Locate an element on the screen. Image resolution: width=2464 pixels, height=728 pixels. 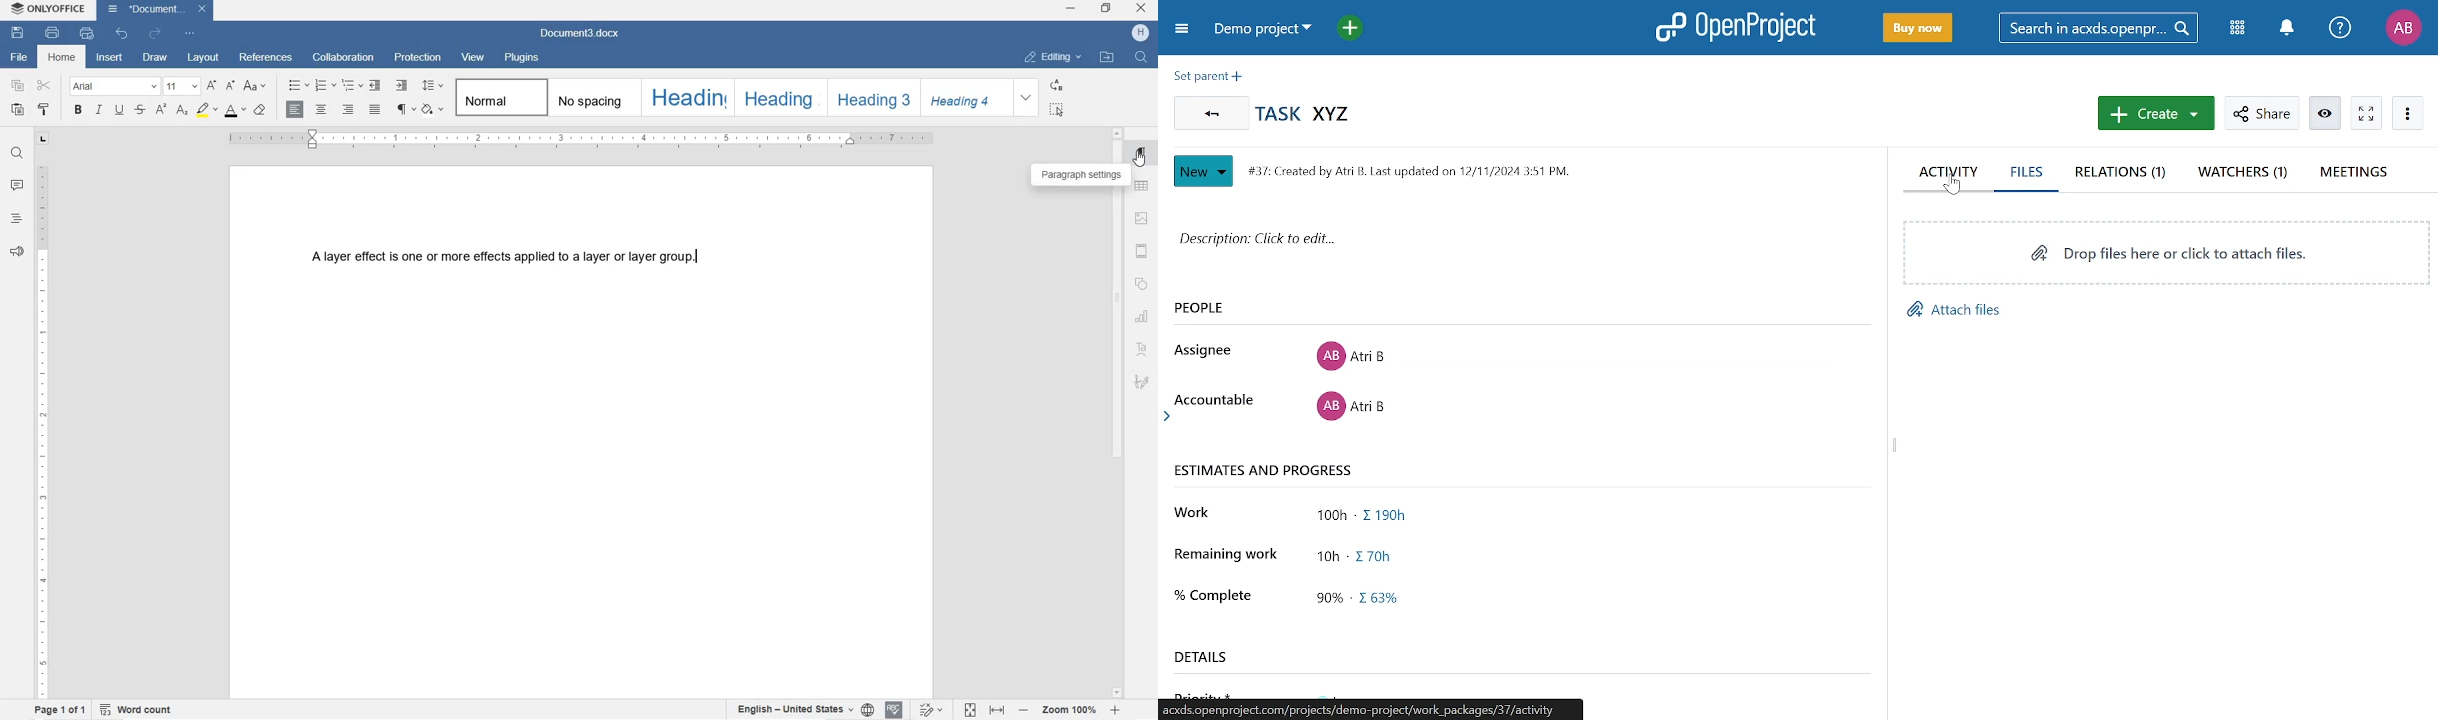
FIT PAGE OR WIDTH is located at coordinates (986, 711).